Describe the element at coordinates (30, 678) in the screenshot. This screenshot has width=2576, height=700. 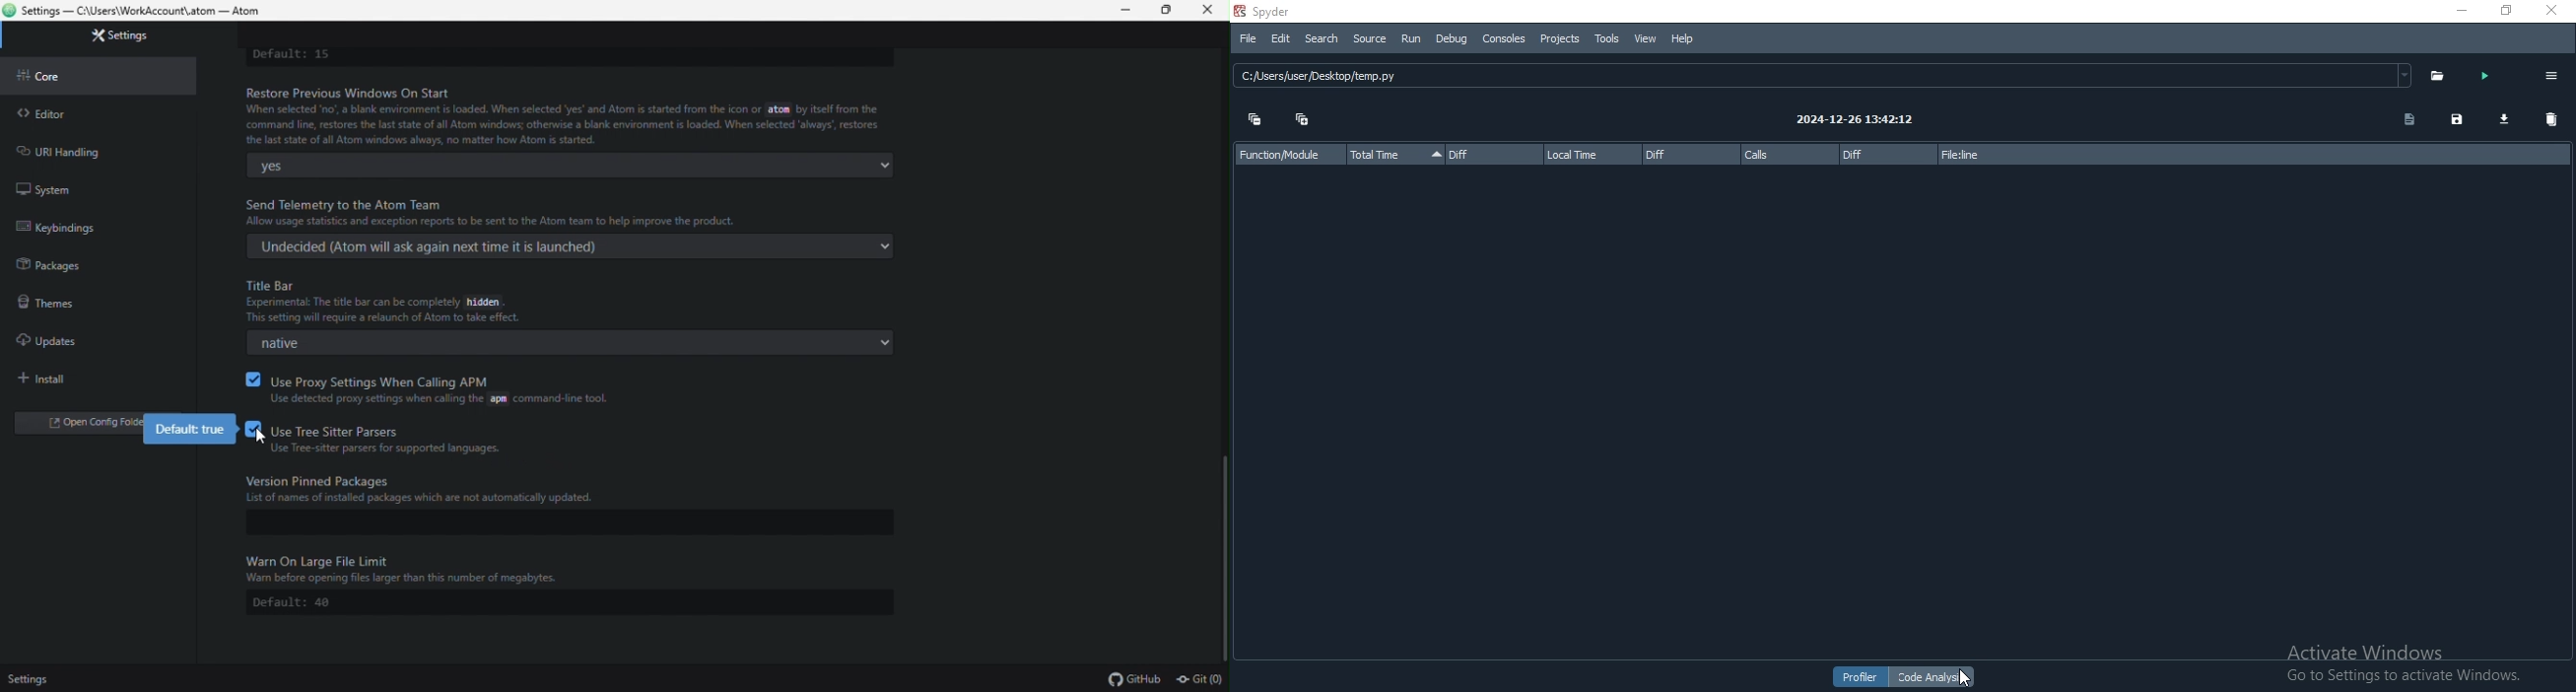
I see `` at that location.